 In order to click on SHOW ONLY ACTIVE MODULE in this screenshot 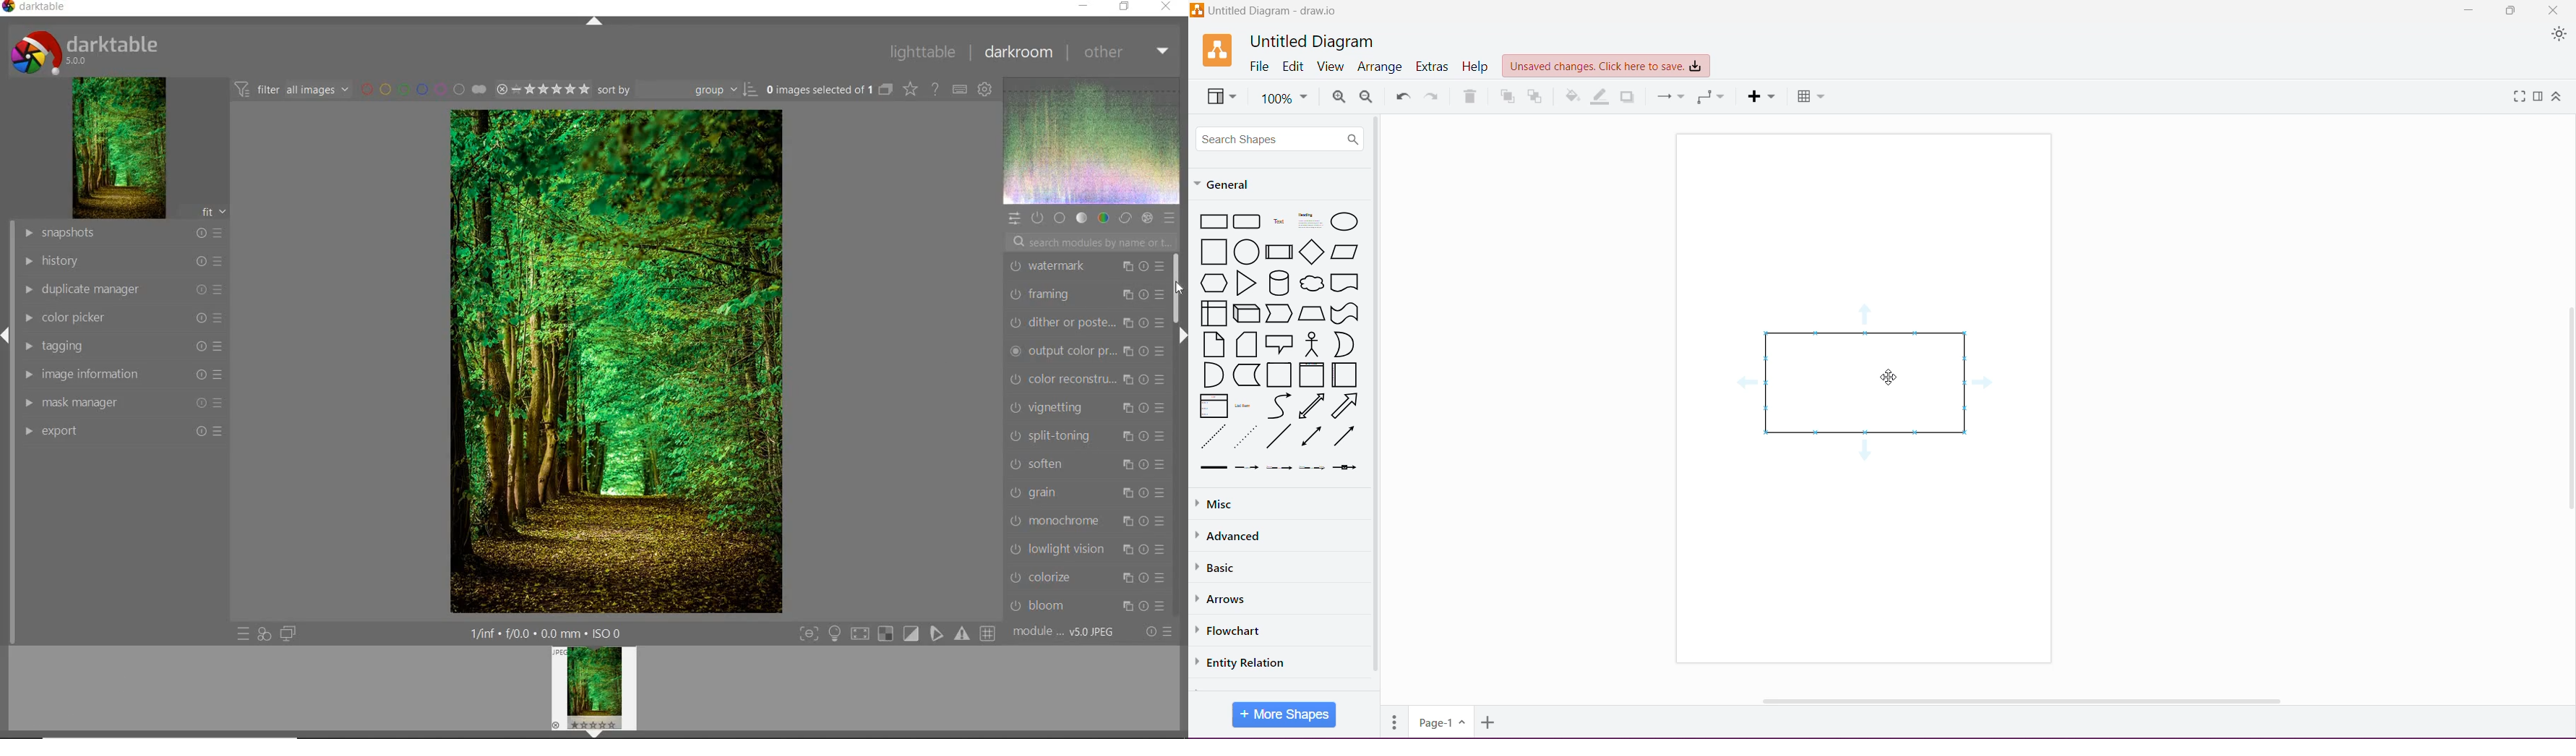, I will do `click(1038, 217)`.